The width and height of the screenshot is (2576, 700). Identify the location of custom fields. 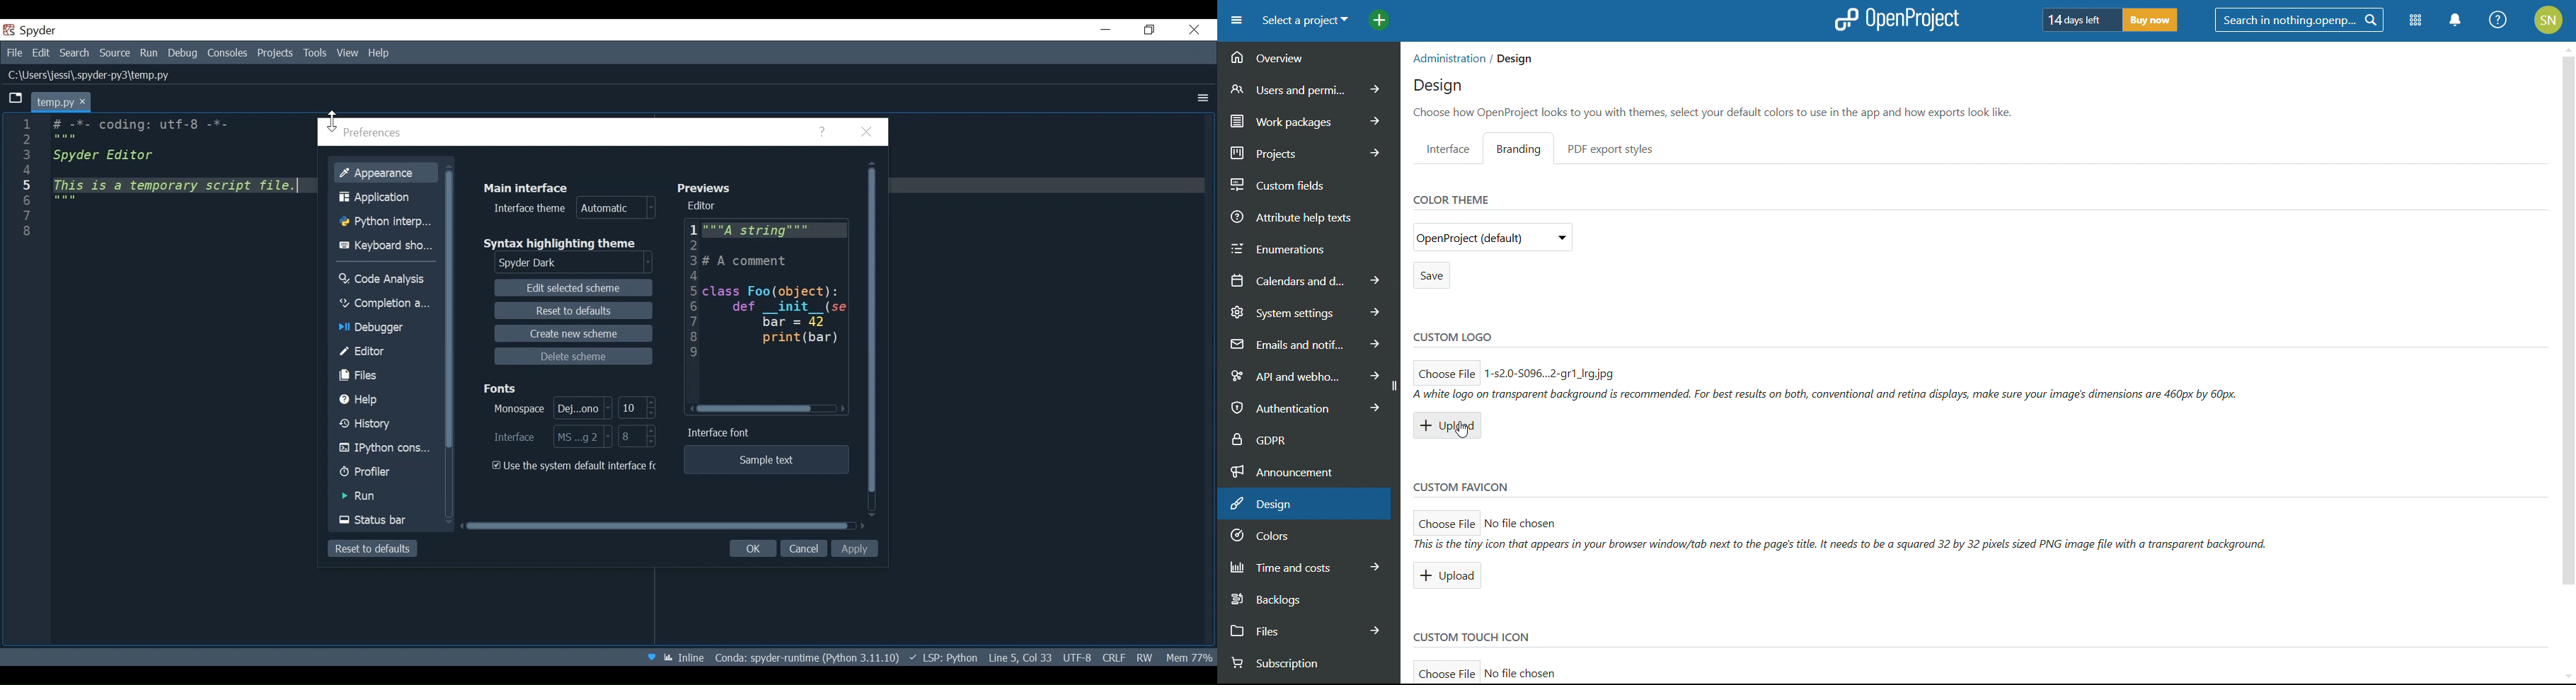
(1309, 181).